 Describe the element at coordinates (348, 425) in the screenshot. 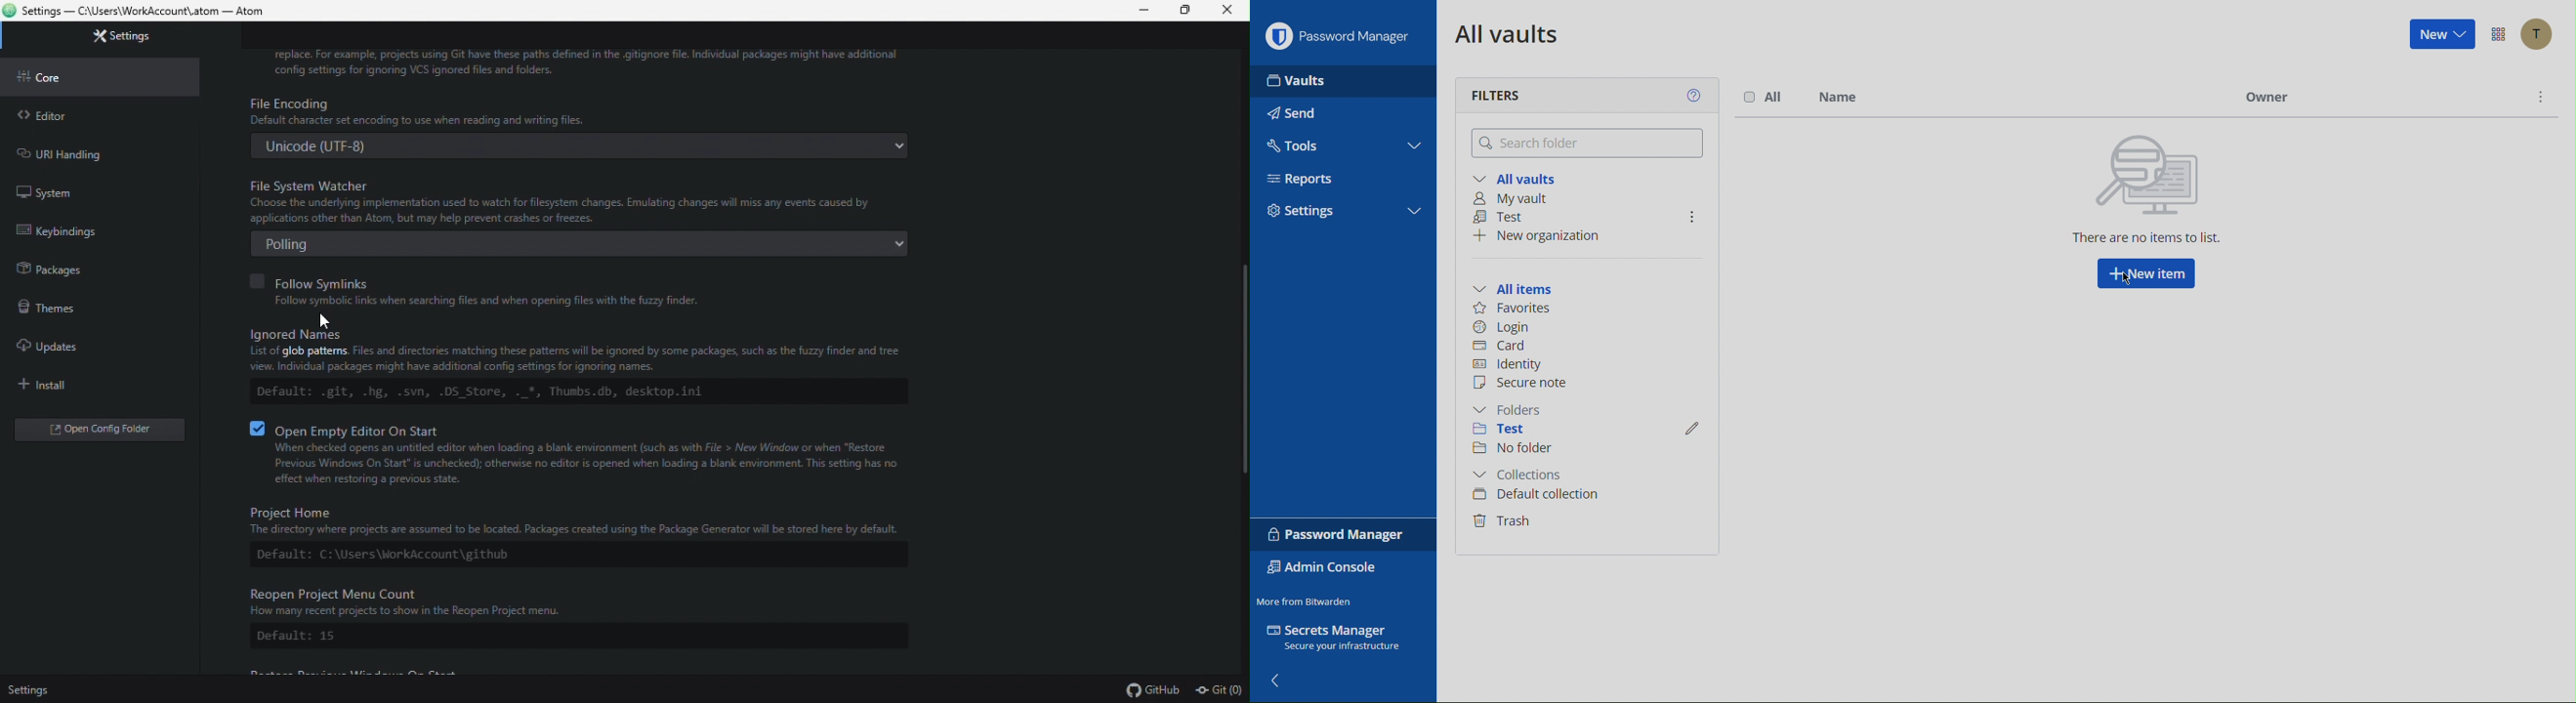

I see `B Oven Empty Editor On Start` at that location.